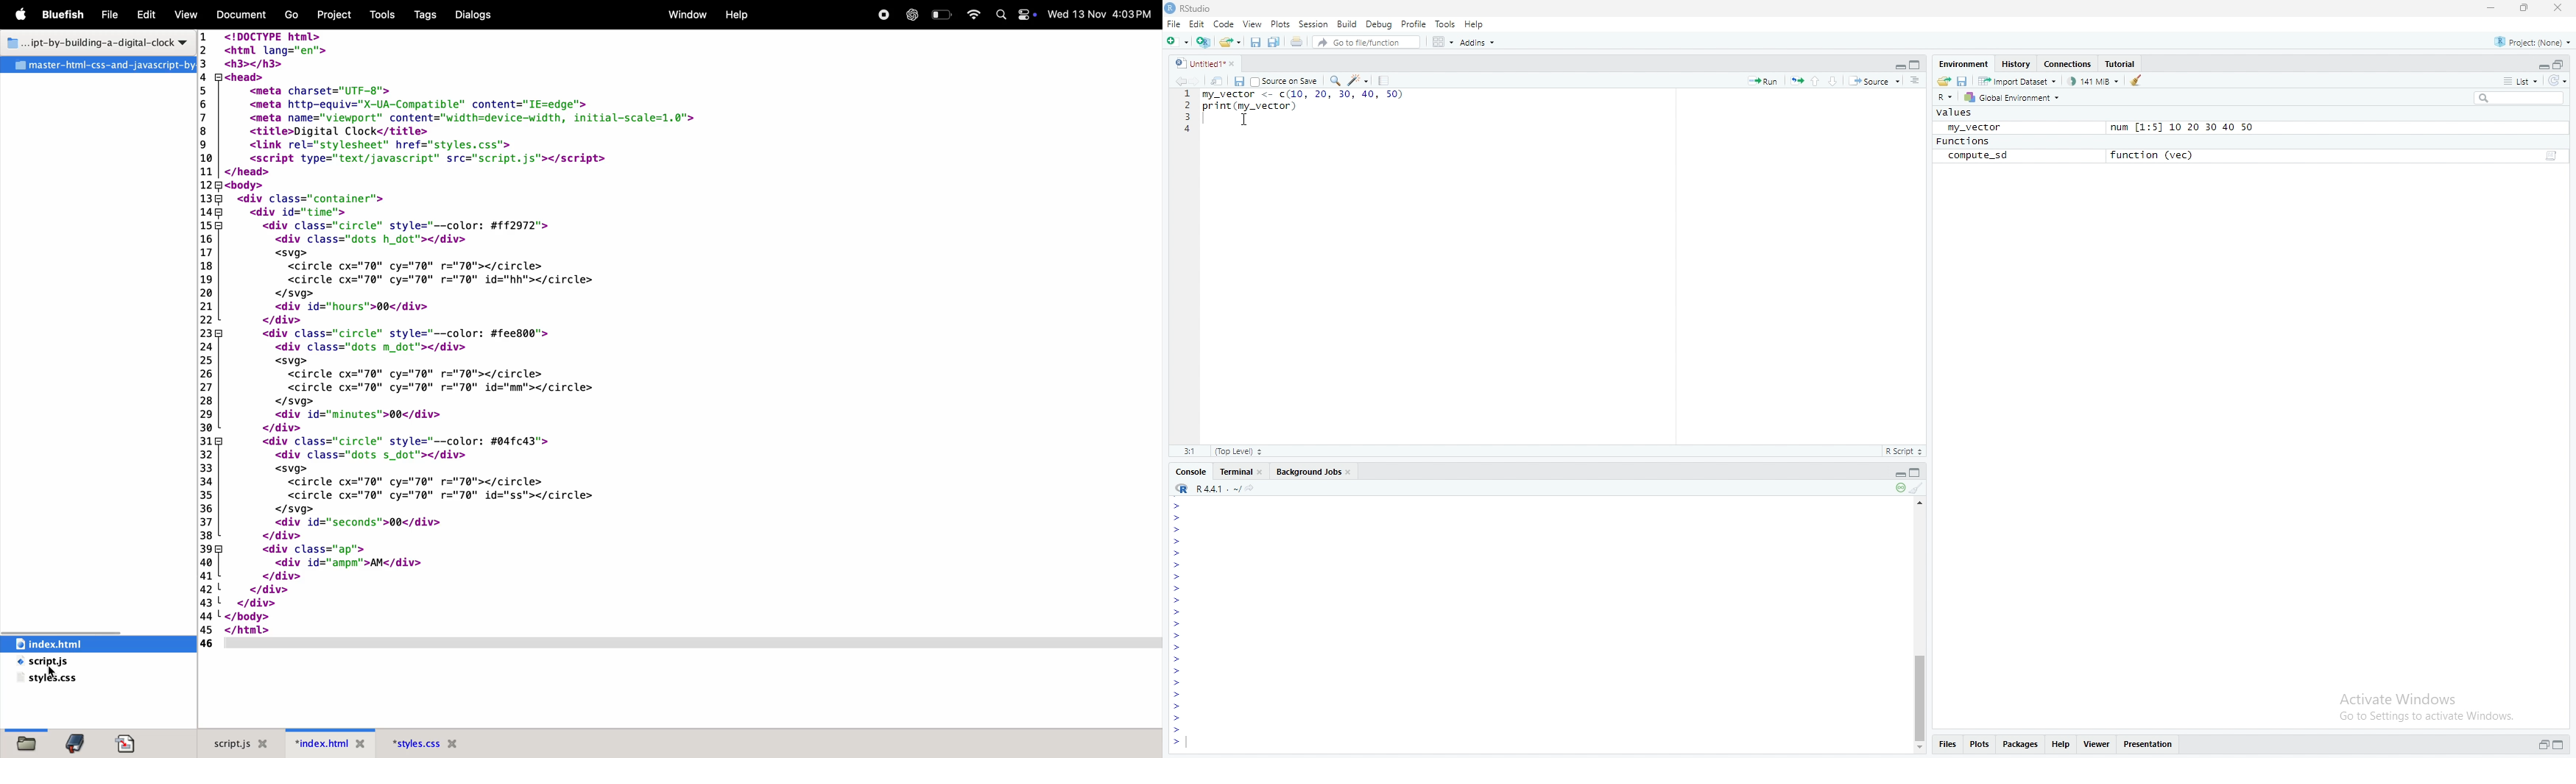 Image resolution: width=2576 pixels, height=784 pixels. I want to click on Clear objects from the workspace, so click(2139, 79).